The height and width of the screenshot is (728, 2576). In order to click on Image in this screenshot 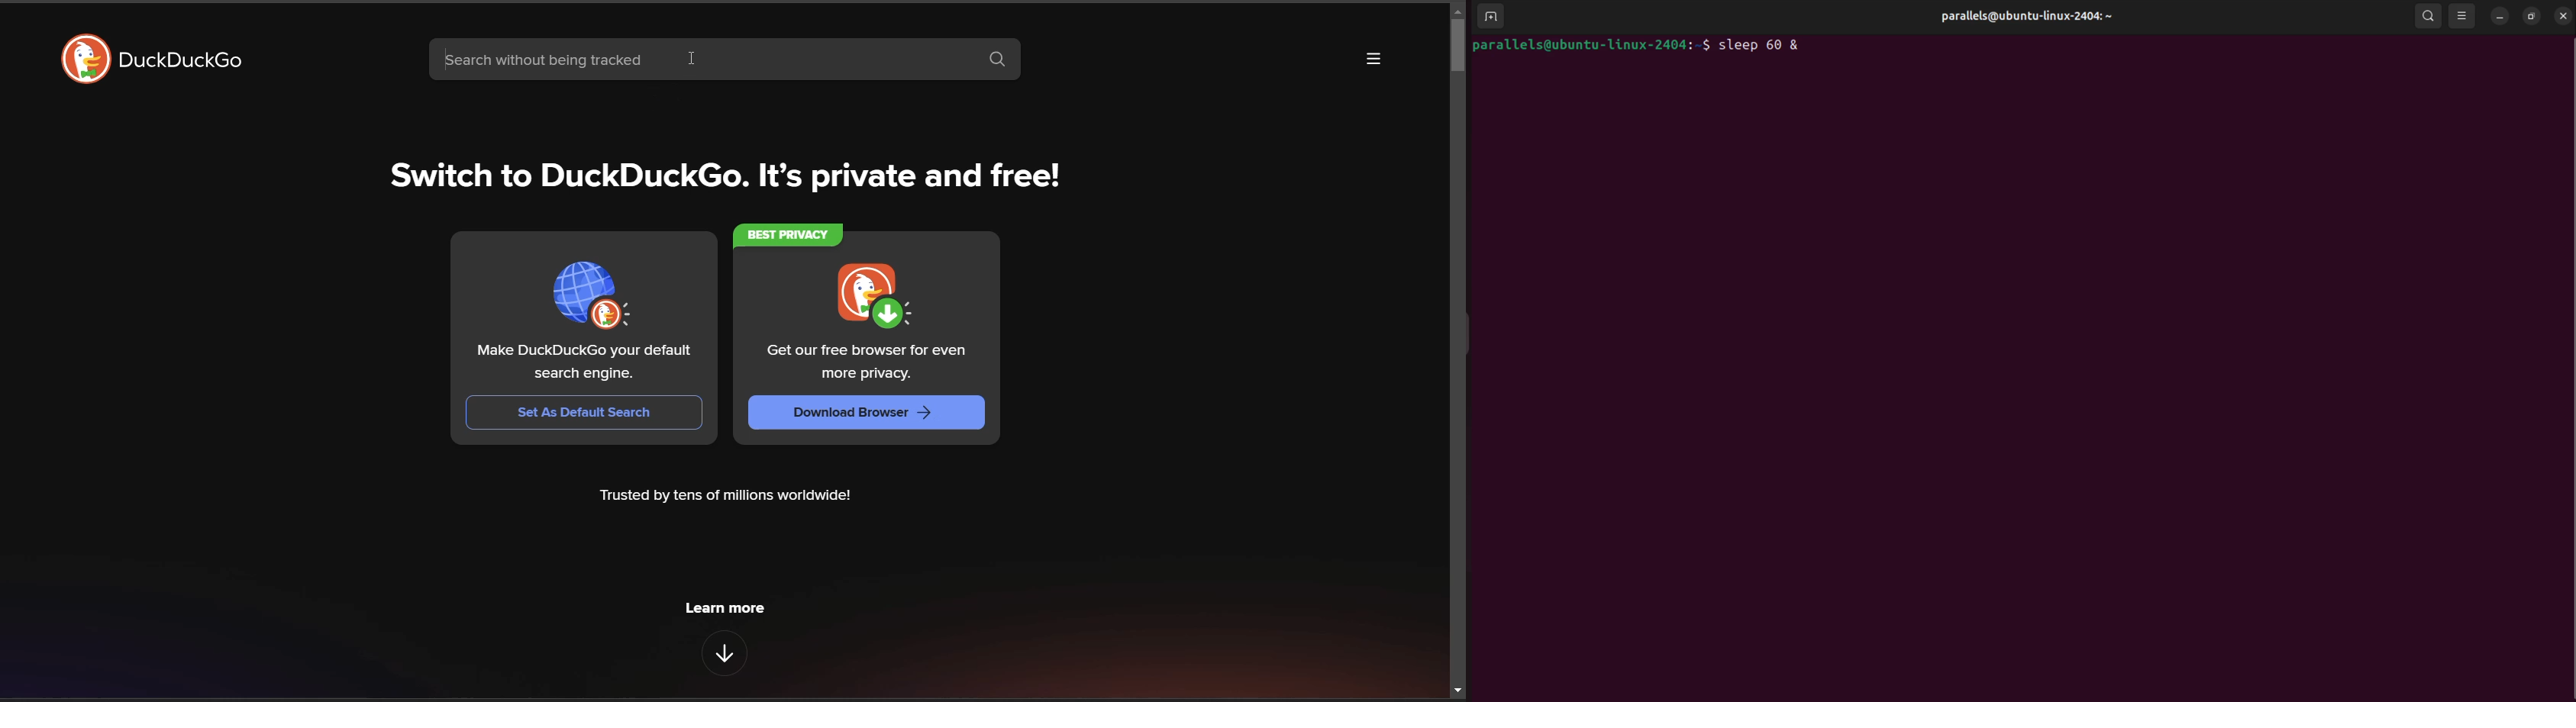, I will do `click(591, 296)`.